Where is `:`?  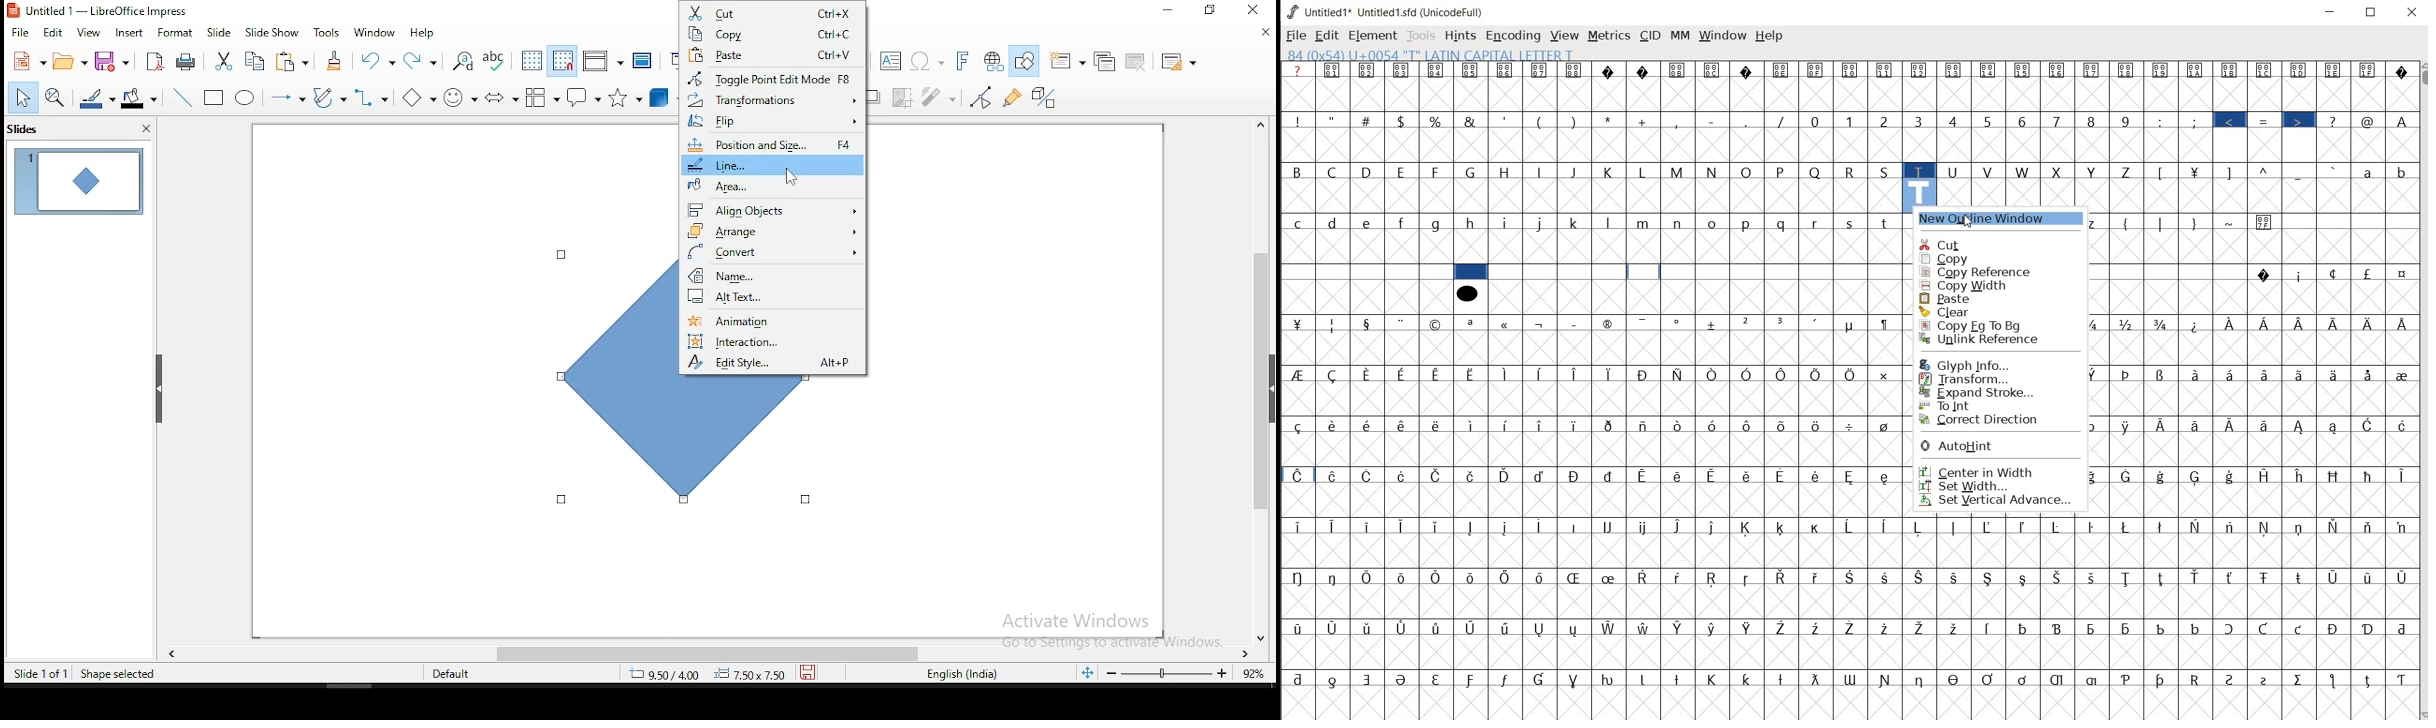 : is located at coordinates (2161, 120).